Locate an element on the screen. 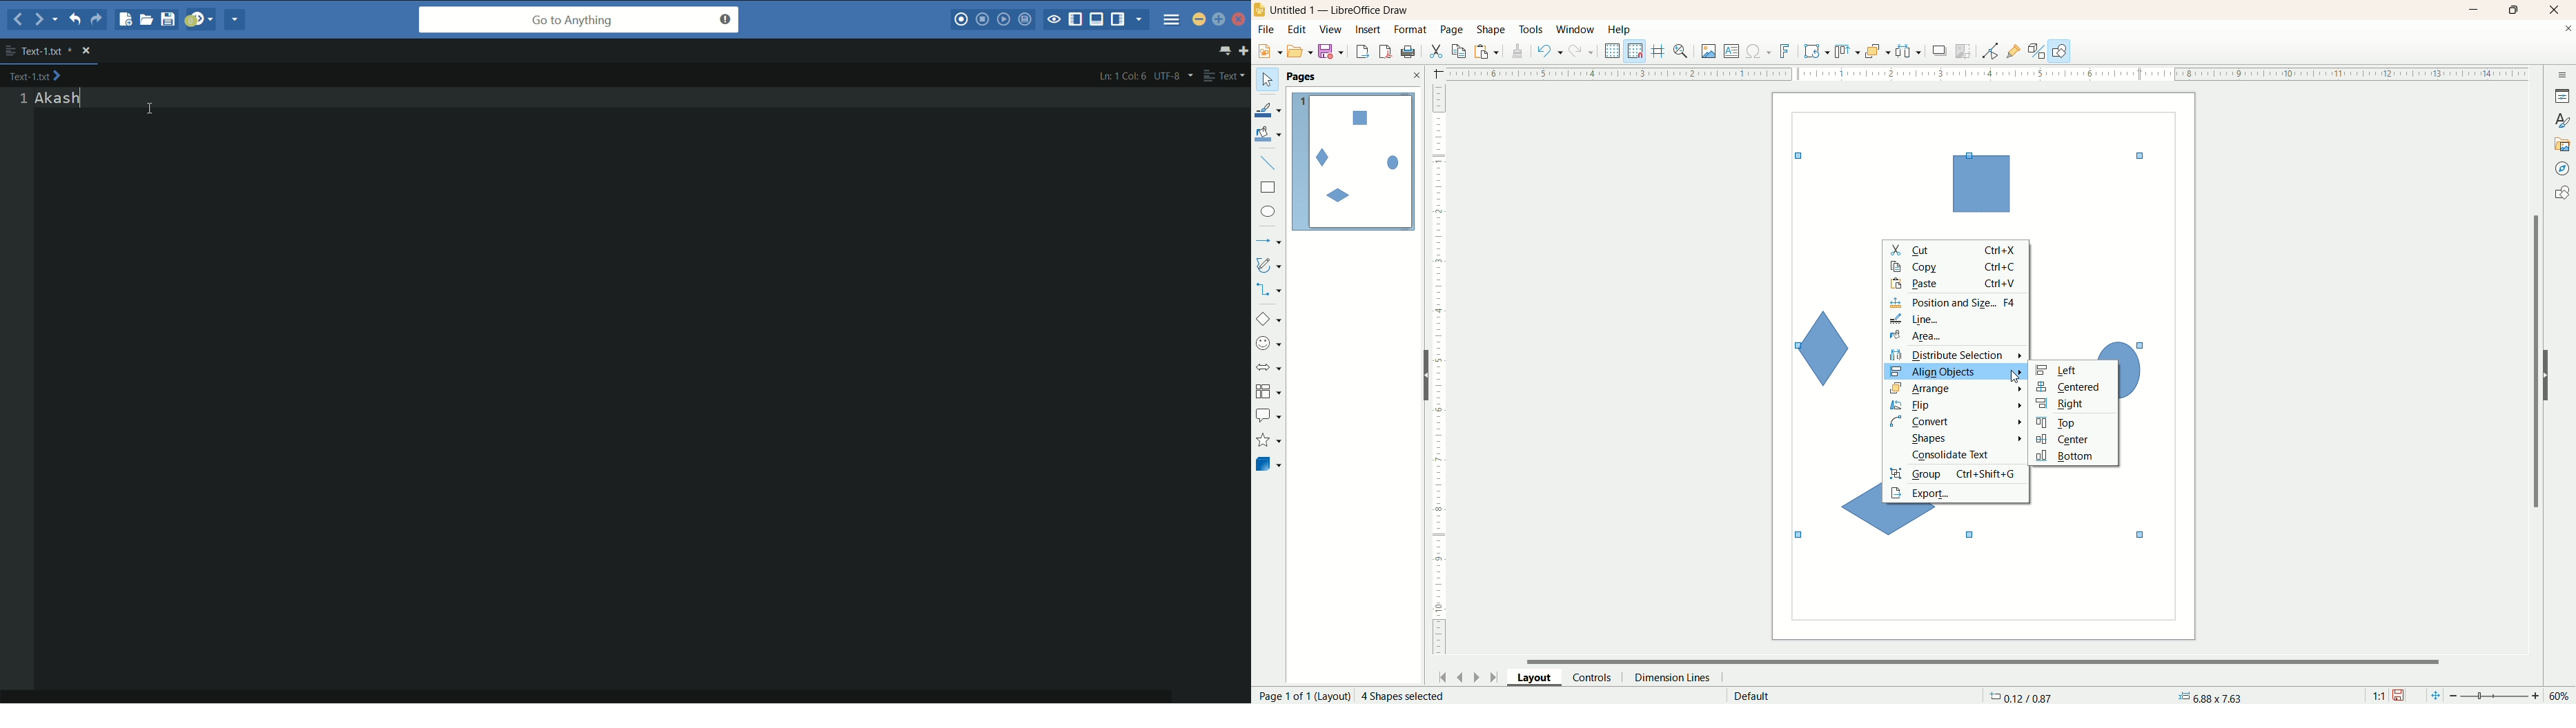  close is located at coordinates (1416, 75).